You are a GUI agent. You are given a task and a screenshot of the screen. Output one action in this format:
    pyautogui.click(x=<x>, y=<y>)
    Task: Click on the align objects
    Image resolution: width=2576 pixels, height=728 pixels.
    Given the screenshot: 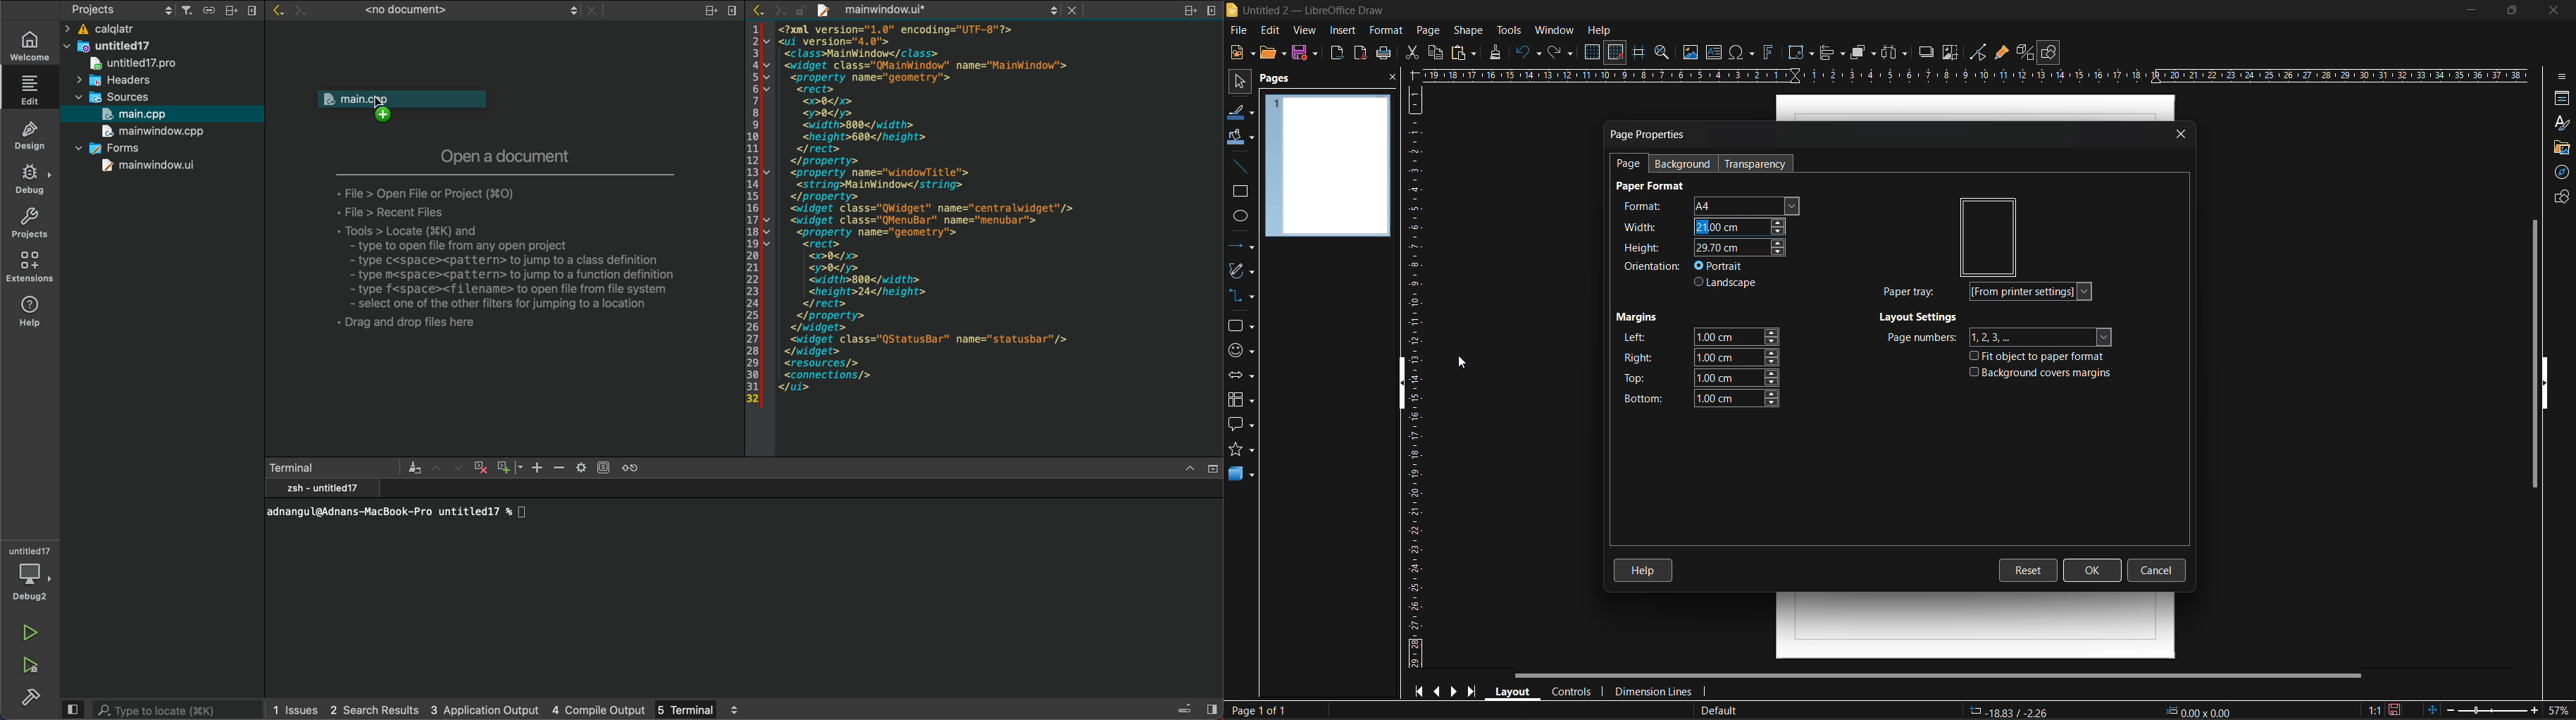 What is the action you would take?
    pyautogui.click(x=1833, y=54)
    